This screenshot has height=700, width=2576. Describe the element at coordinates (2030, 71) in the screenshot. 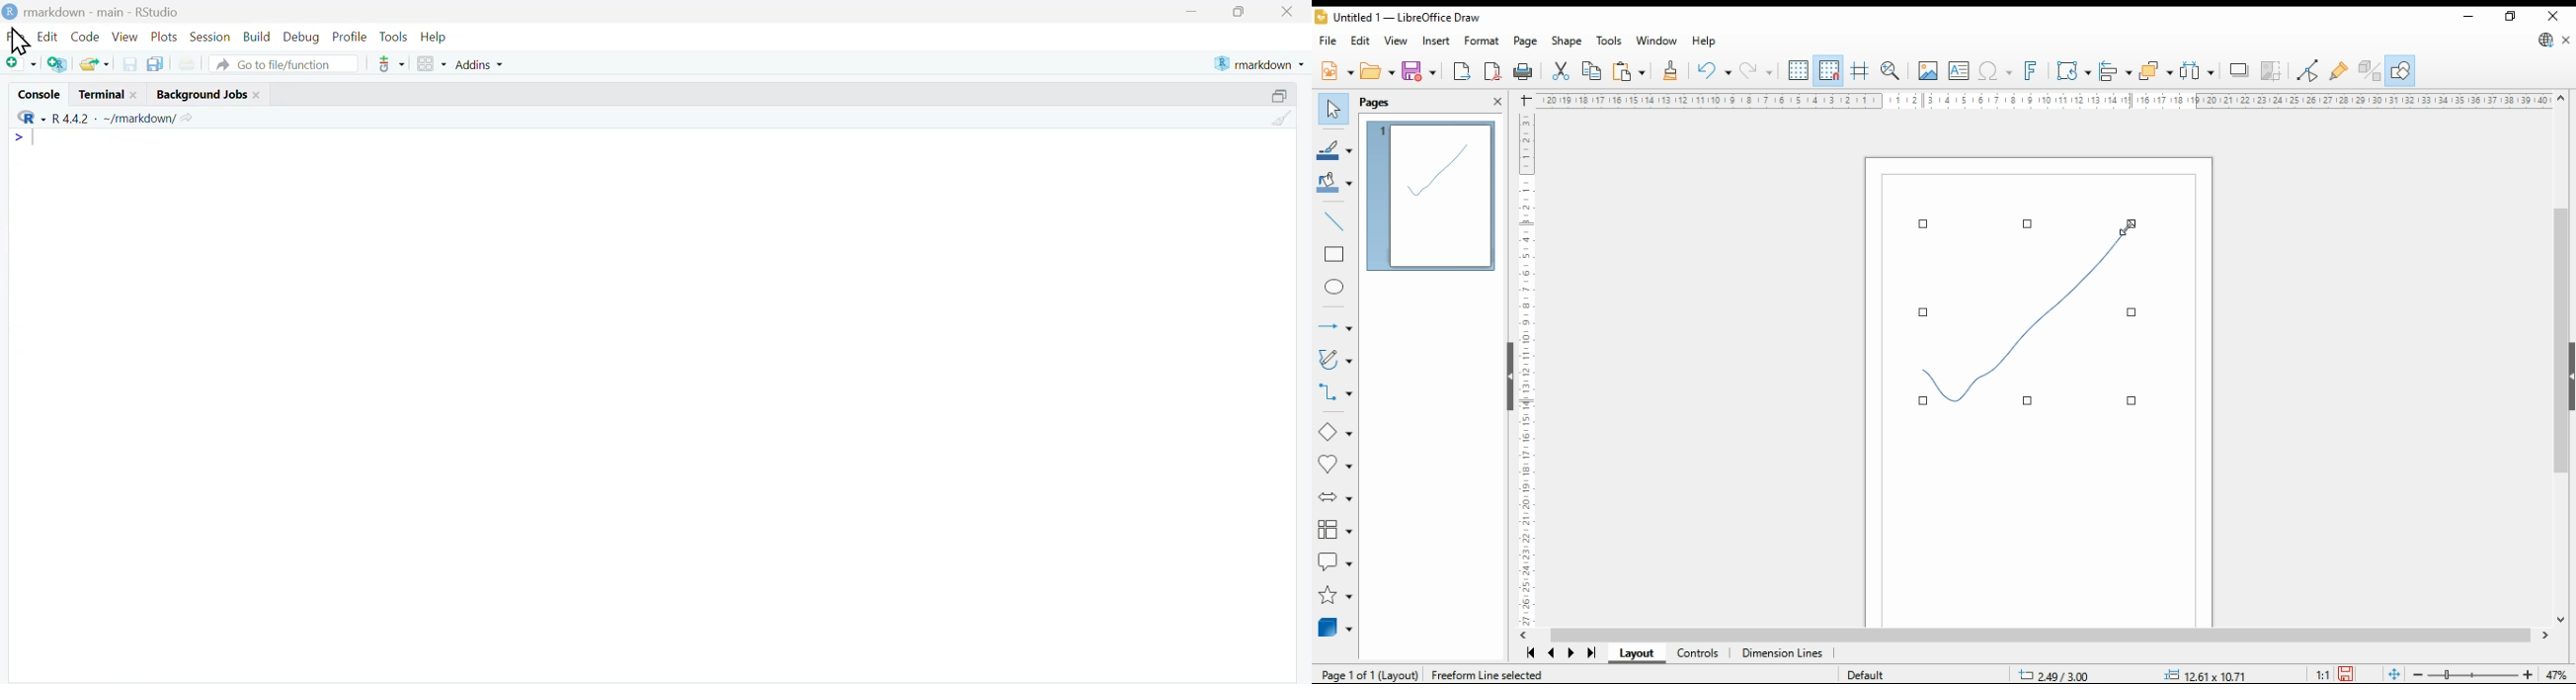

I see `insert fontwork text` at that location.